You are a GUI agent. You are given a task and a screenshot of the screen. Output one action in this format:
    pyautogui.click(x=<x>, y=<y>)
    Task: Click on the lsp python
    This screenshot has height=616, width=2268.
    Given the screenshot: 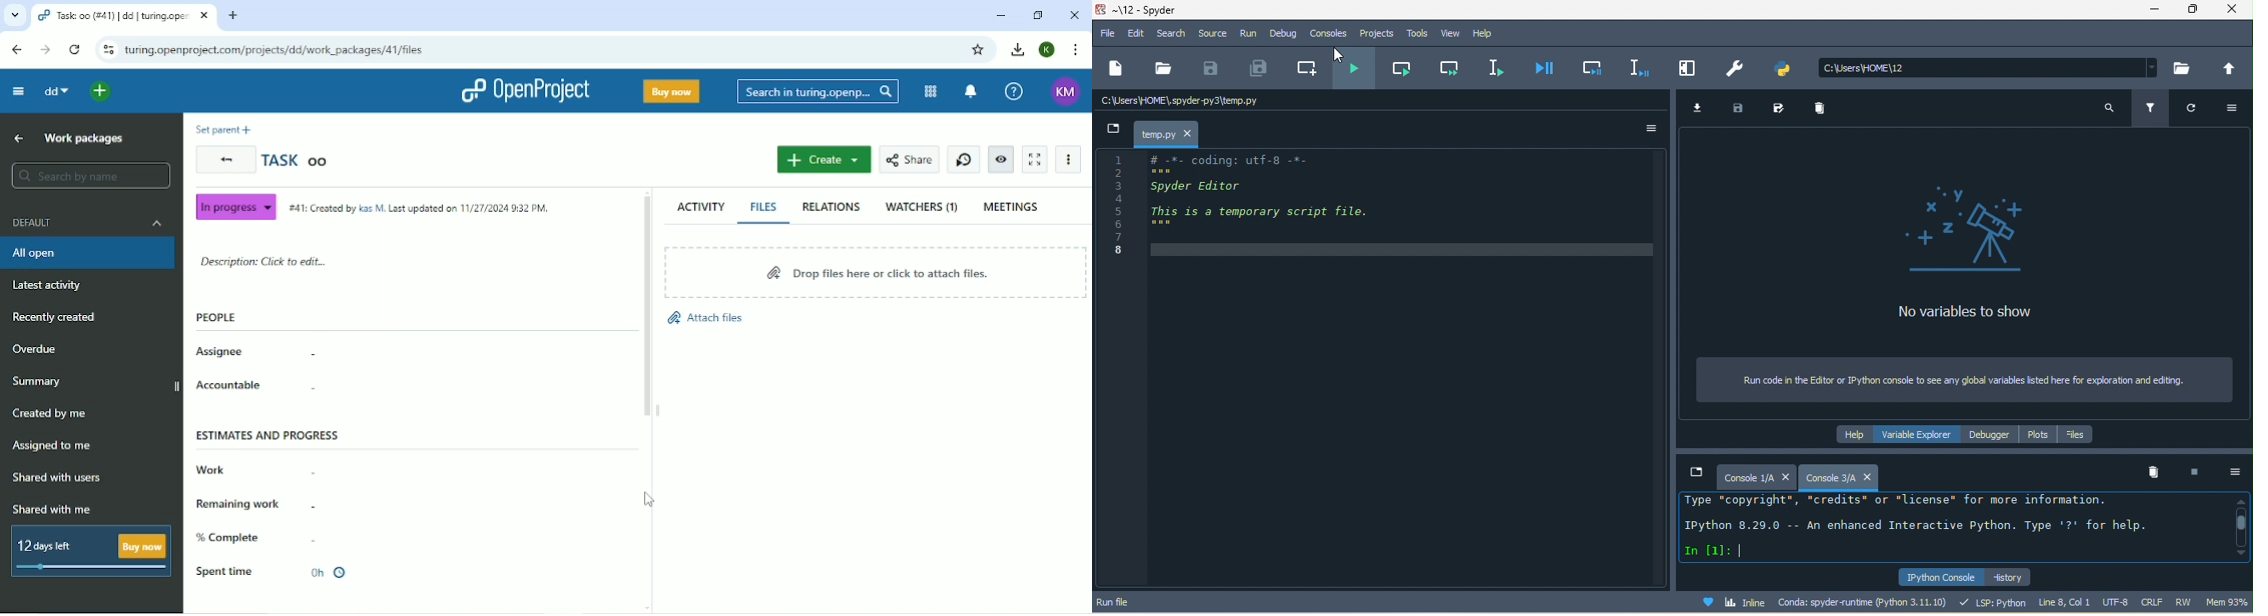 What is the action you would take?
    pyautogui.click(x=1994, y=601)
    